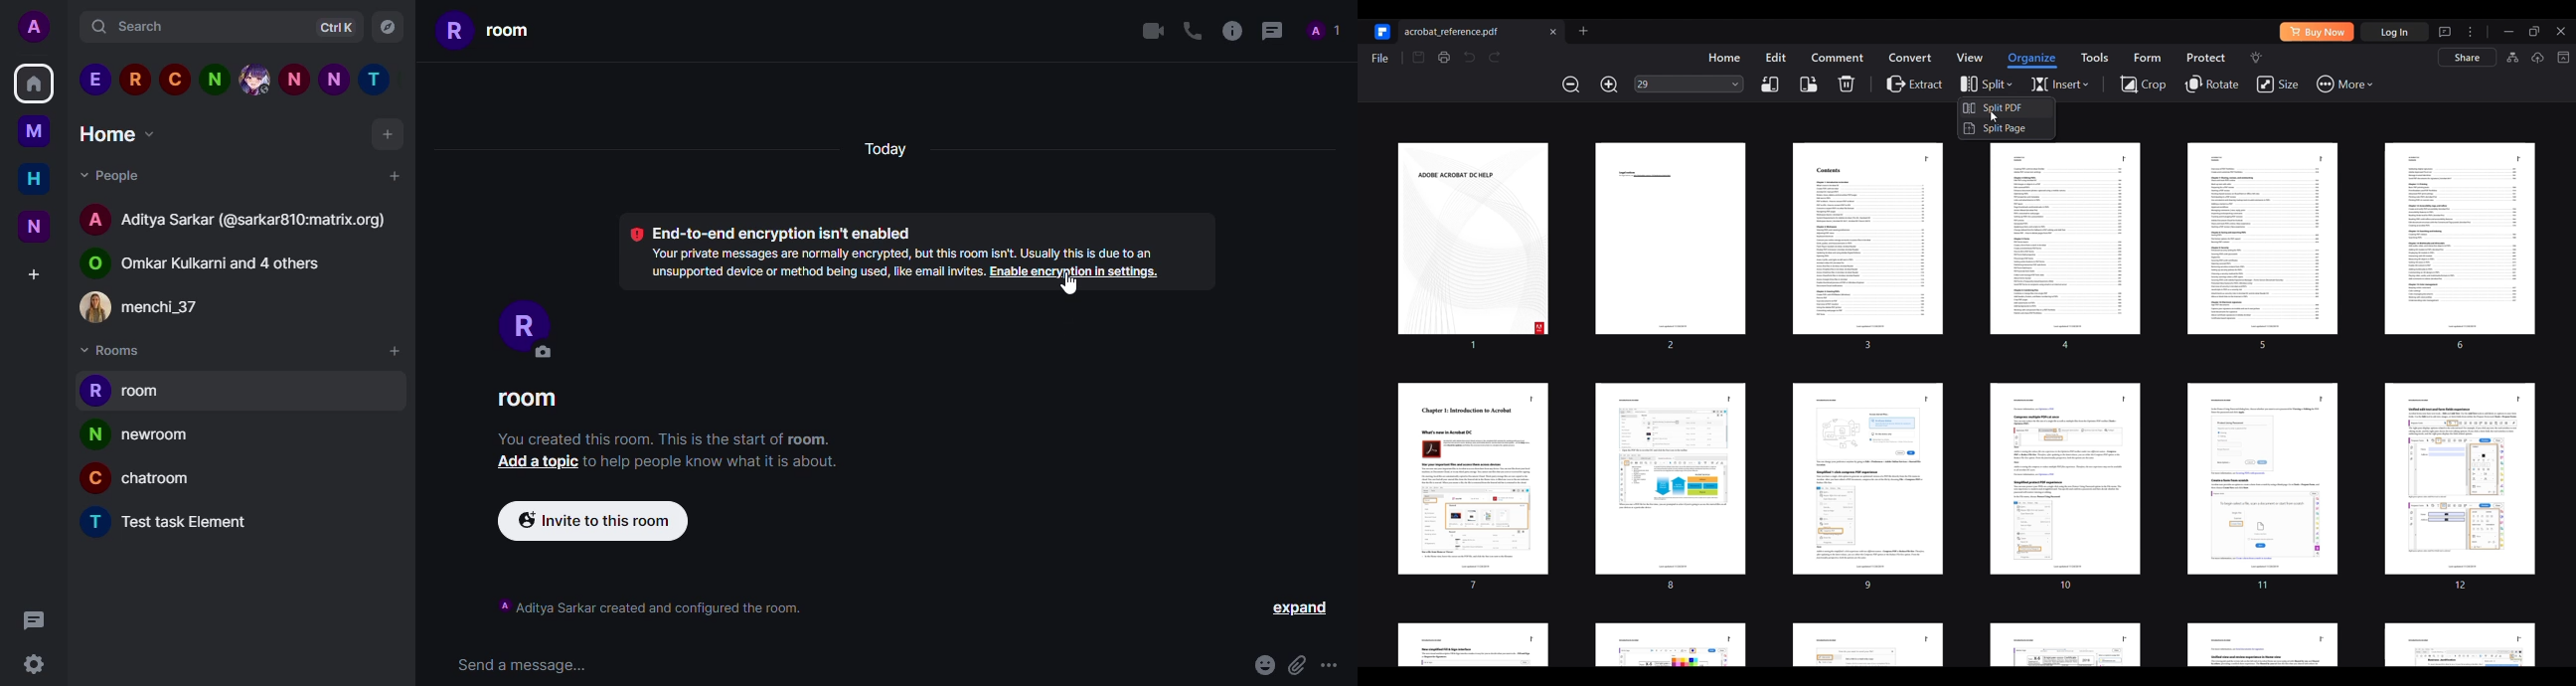 Image resolution: width=2576 pixels, height=700 pixels. What do you see at coordinates (1296, 665) in the screenshot?
I see `attach` at bounding box center [1296, 665].